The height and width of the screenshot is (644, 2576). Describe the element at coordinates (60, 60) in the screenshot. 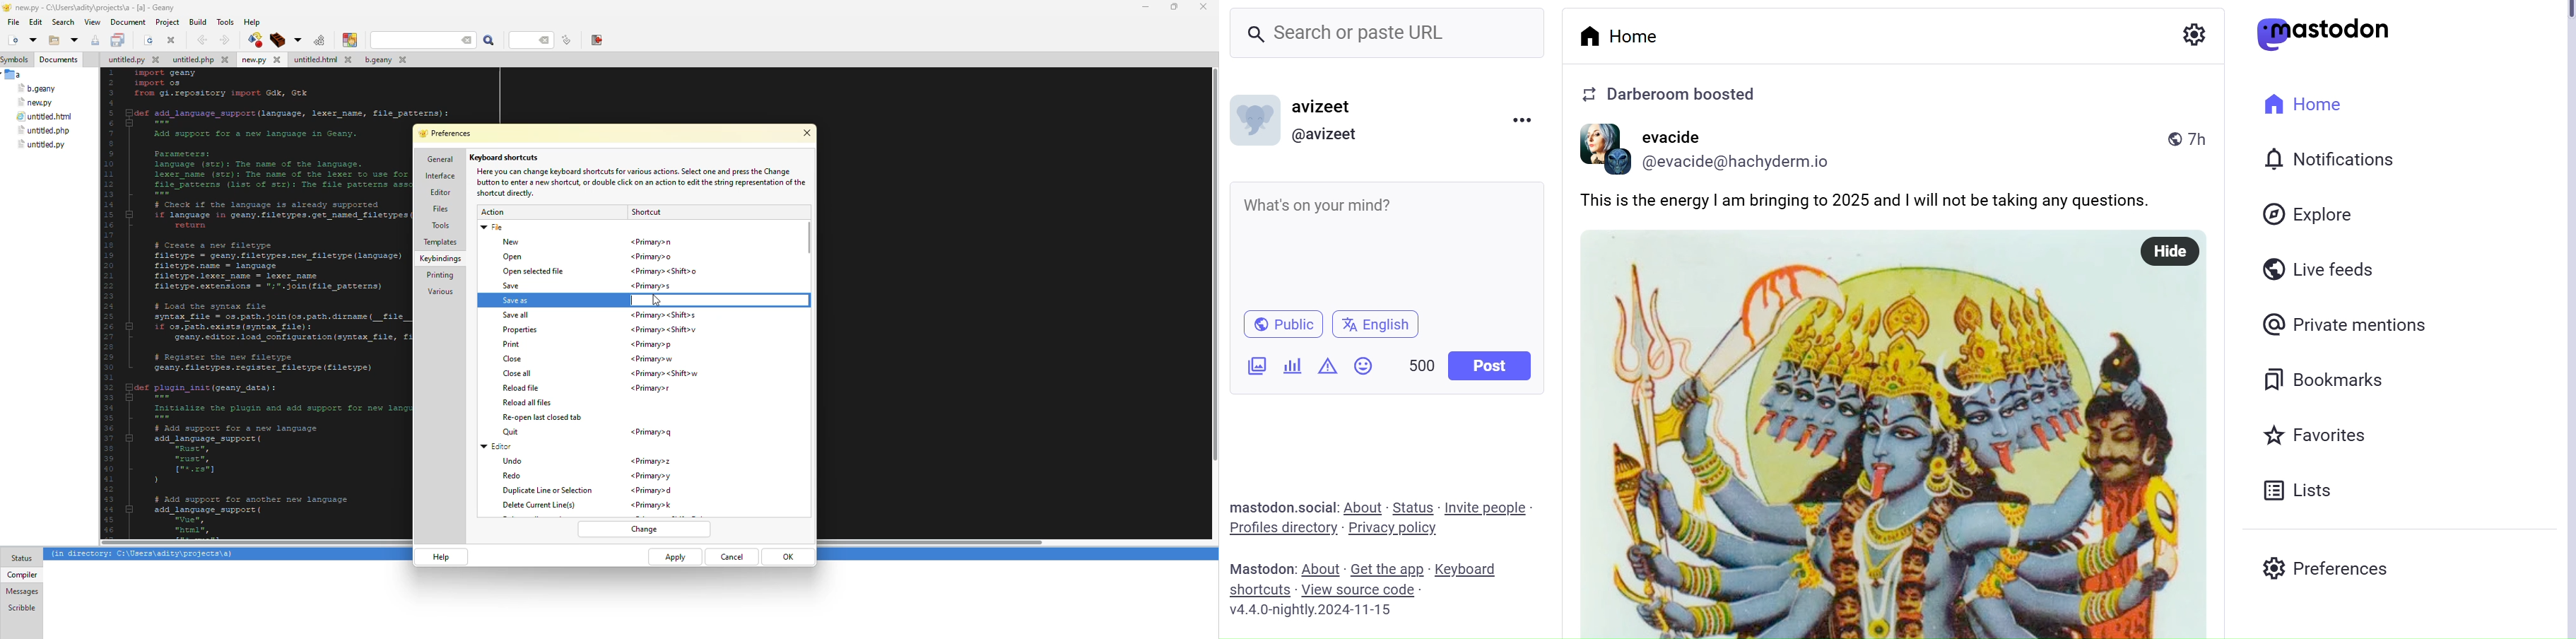

I see `documents` at that location.